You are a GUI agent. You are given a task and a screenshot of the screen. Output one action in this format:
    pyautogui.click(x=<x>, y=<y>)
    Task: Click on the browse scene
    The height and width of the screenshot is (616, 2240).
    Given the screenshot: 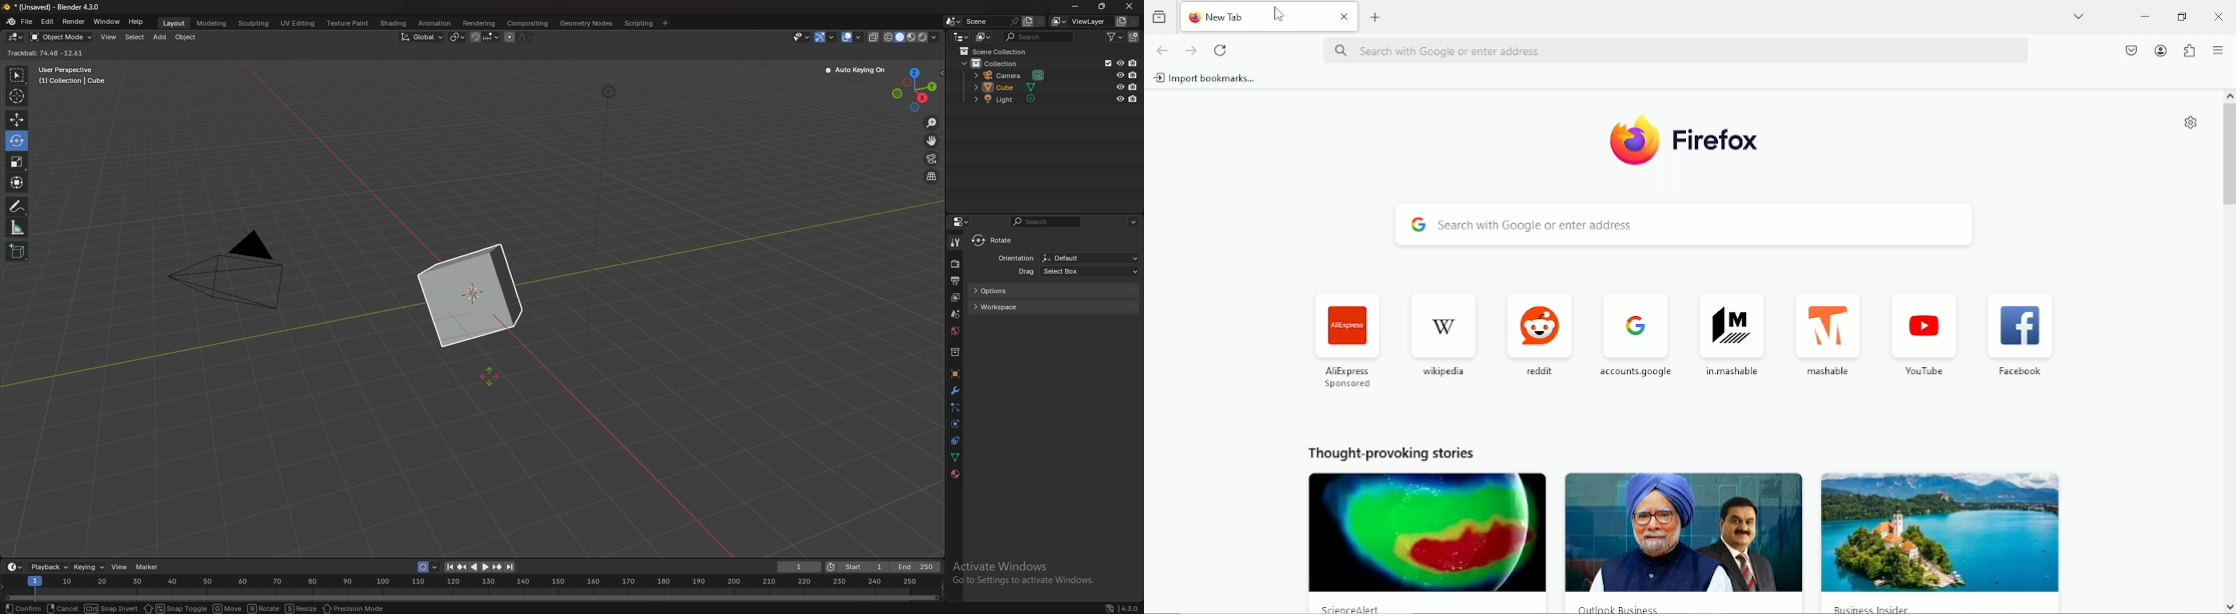 What is the action you would take?
    pyautogui.click(x=953, y=21)
    